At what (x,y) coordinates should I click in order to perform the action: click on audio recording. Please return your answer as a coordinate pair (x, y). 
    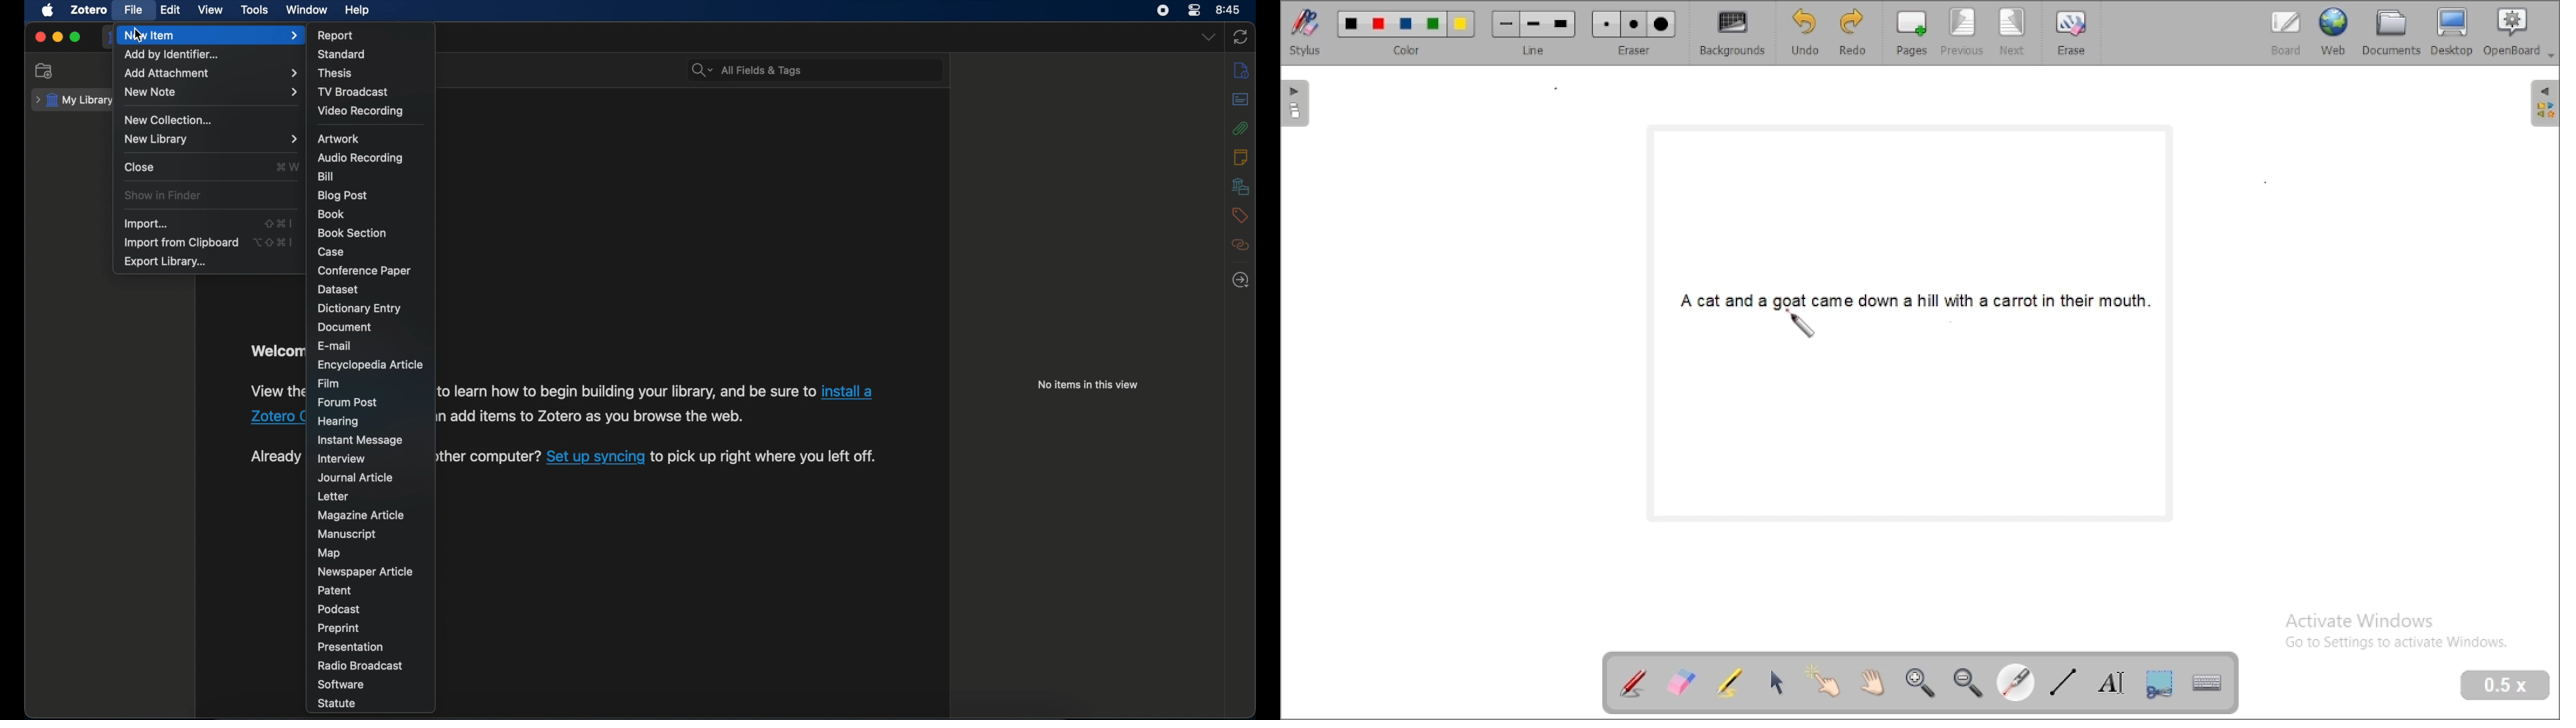
    Looking at the image, I should click on (359, 157).